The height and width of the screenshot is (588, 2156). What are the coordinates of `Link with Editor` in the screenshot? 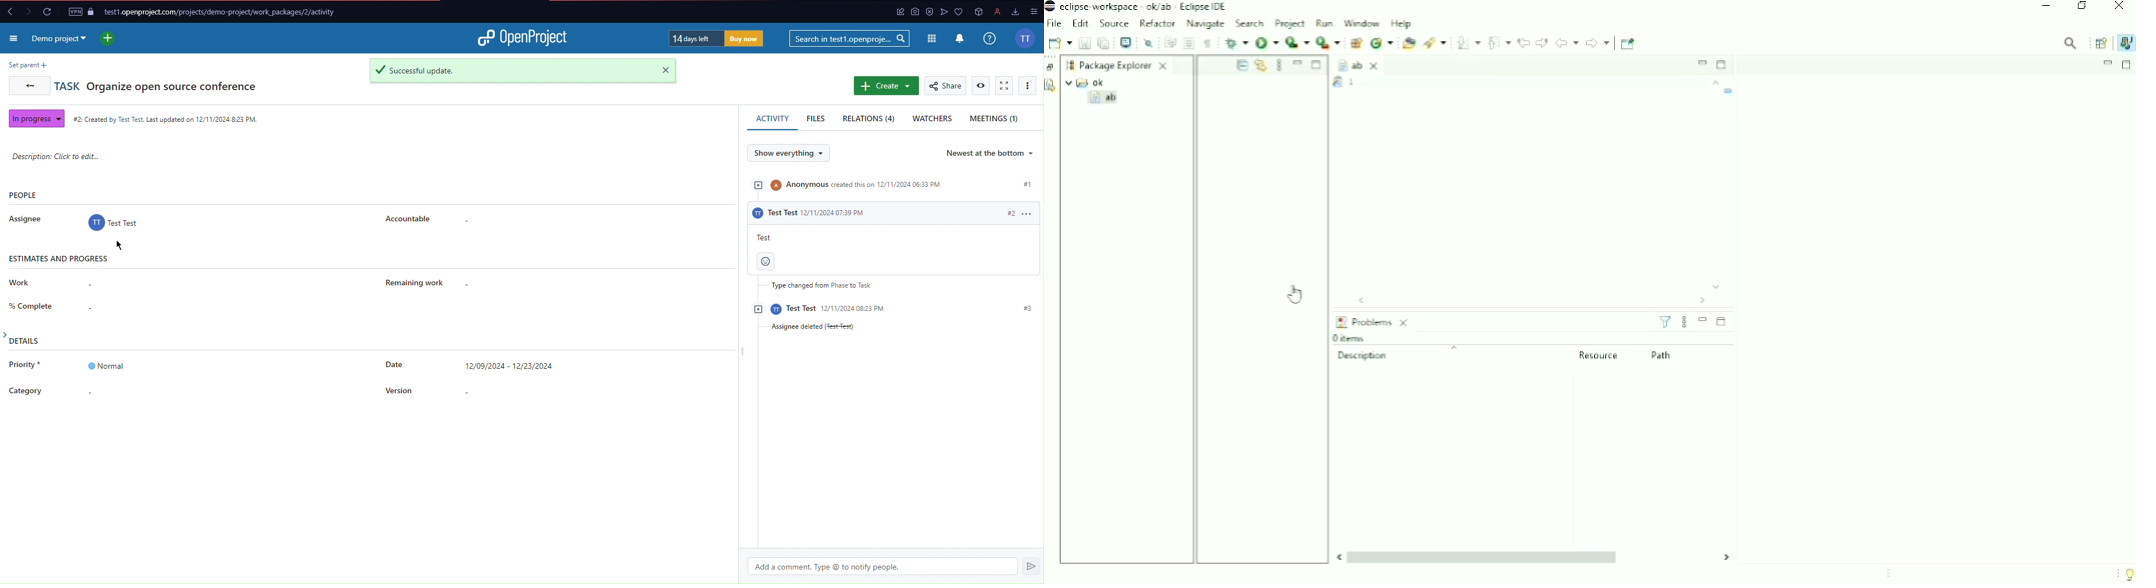 It's located at (1260, 65).